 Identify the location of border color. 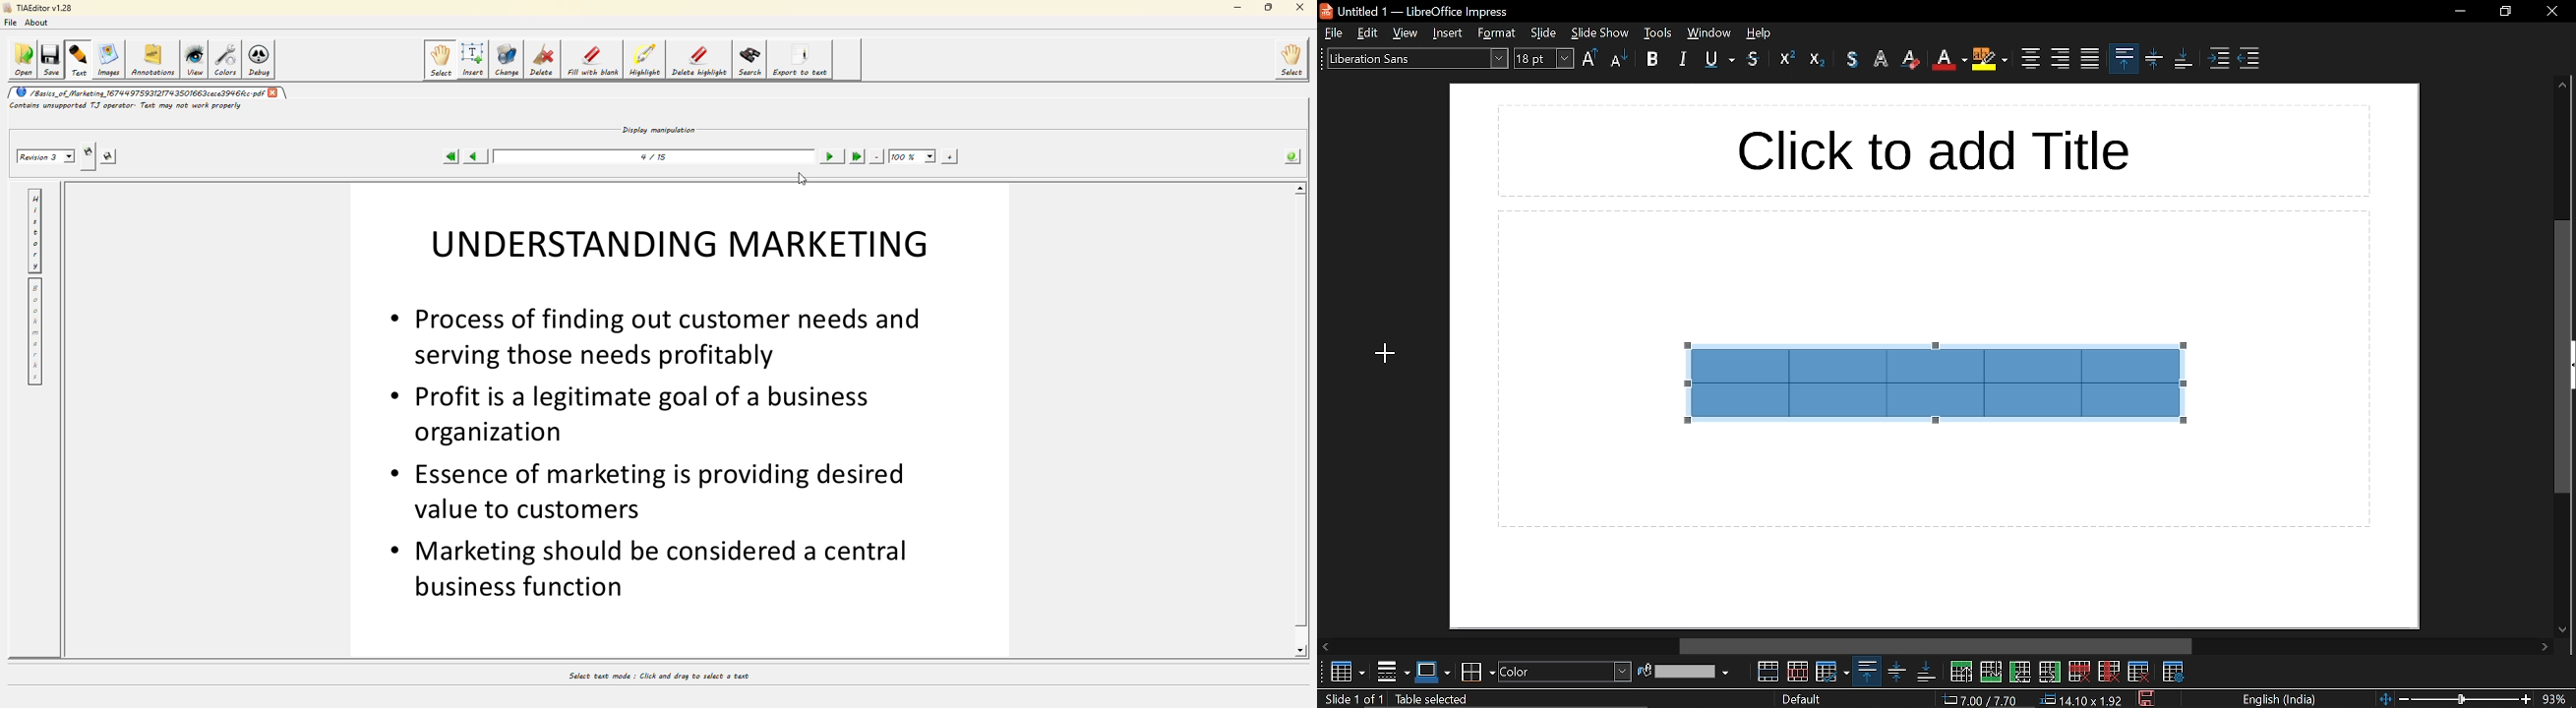
(1477, 670).